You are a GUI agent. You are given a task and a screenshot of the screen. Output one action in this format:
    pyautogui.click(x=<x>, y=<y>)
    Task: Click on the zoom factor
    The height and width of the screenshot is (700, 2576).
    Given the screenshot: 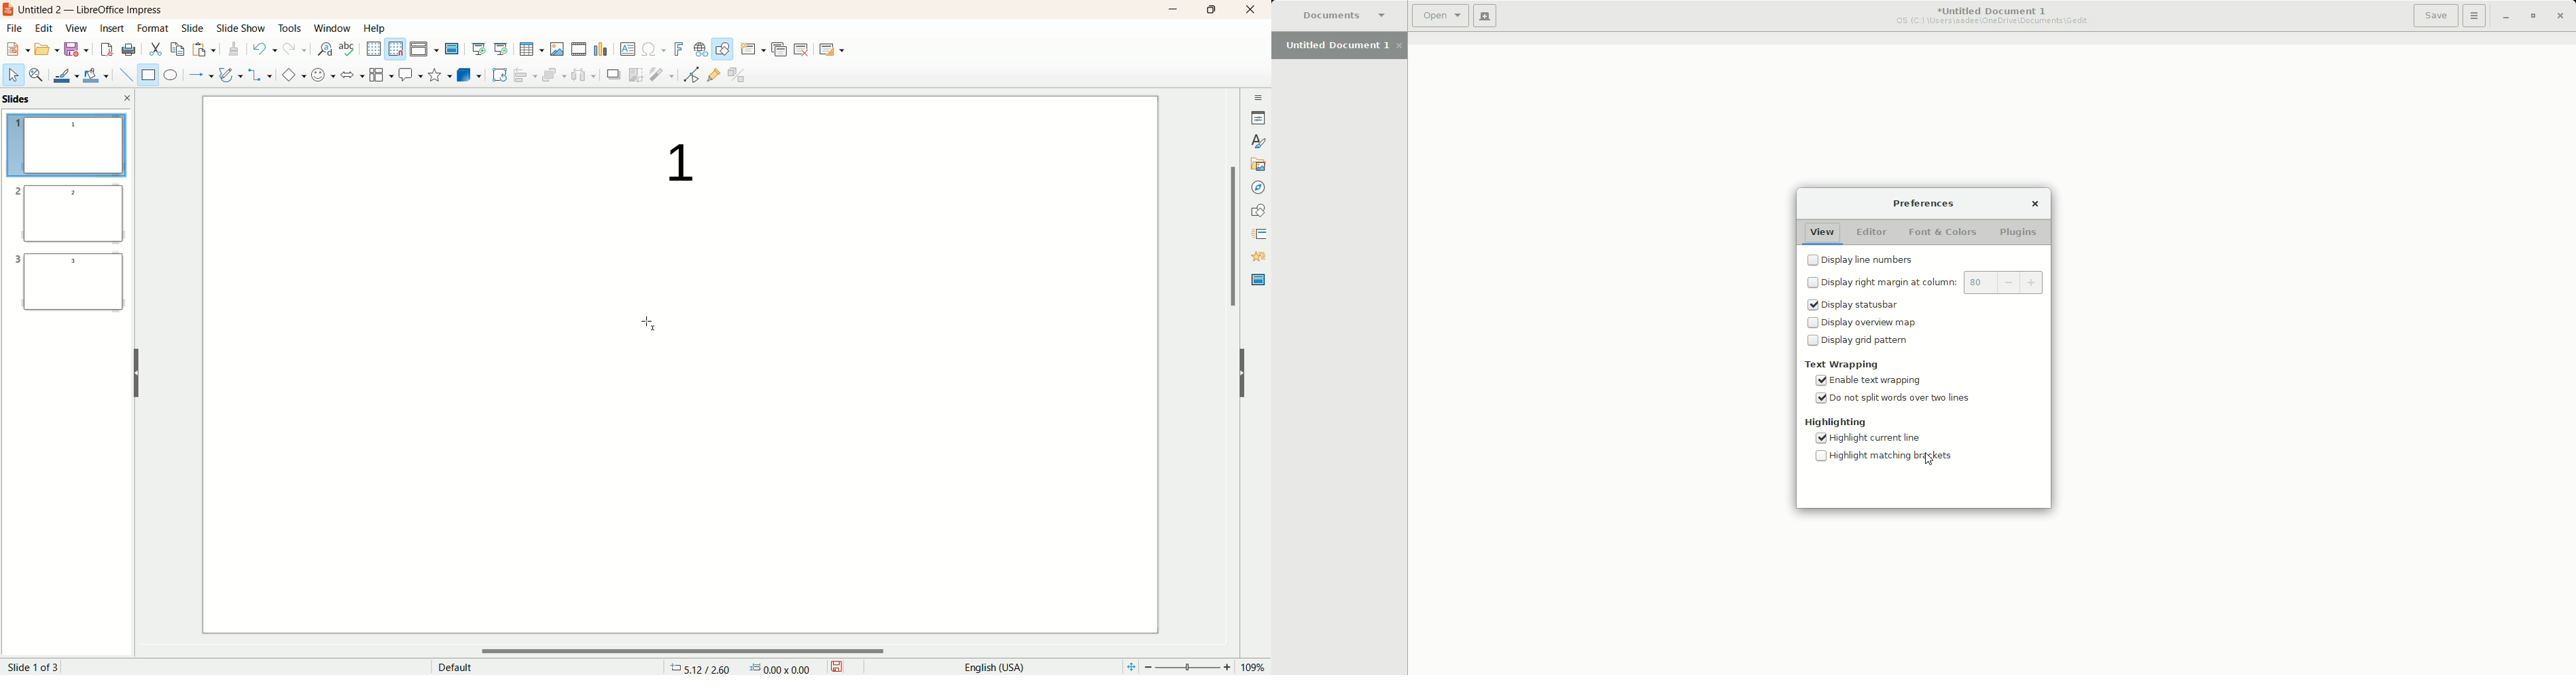 What is the action you would take?
    pyautogui.click(x=1194, y=667)
    